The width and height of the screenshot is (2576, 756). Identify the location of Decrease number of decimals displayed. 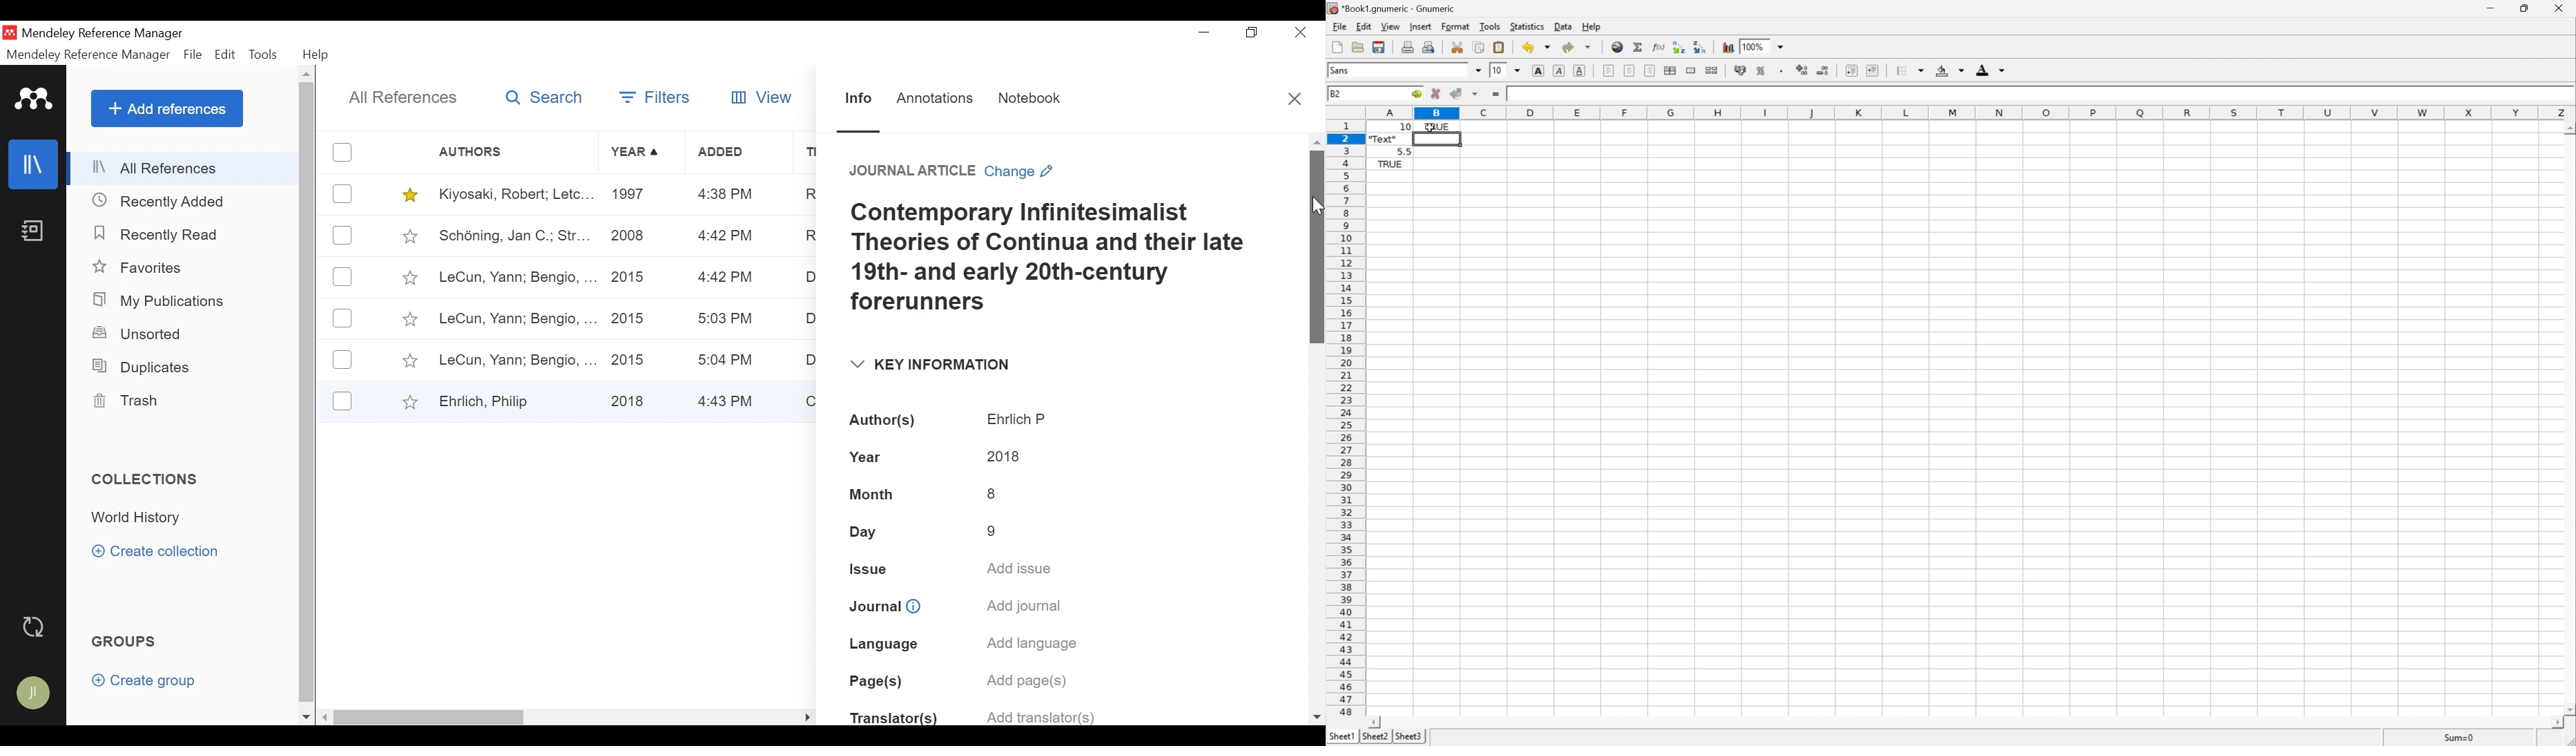
(1824, 71).